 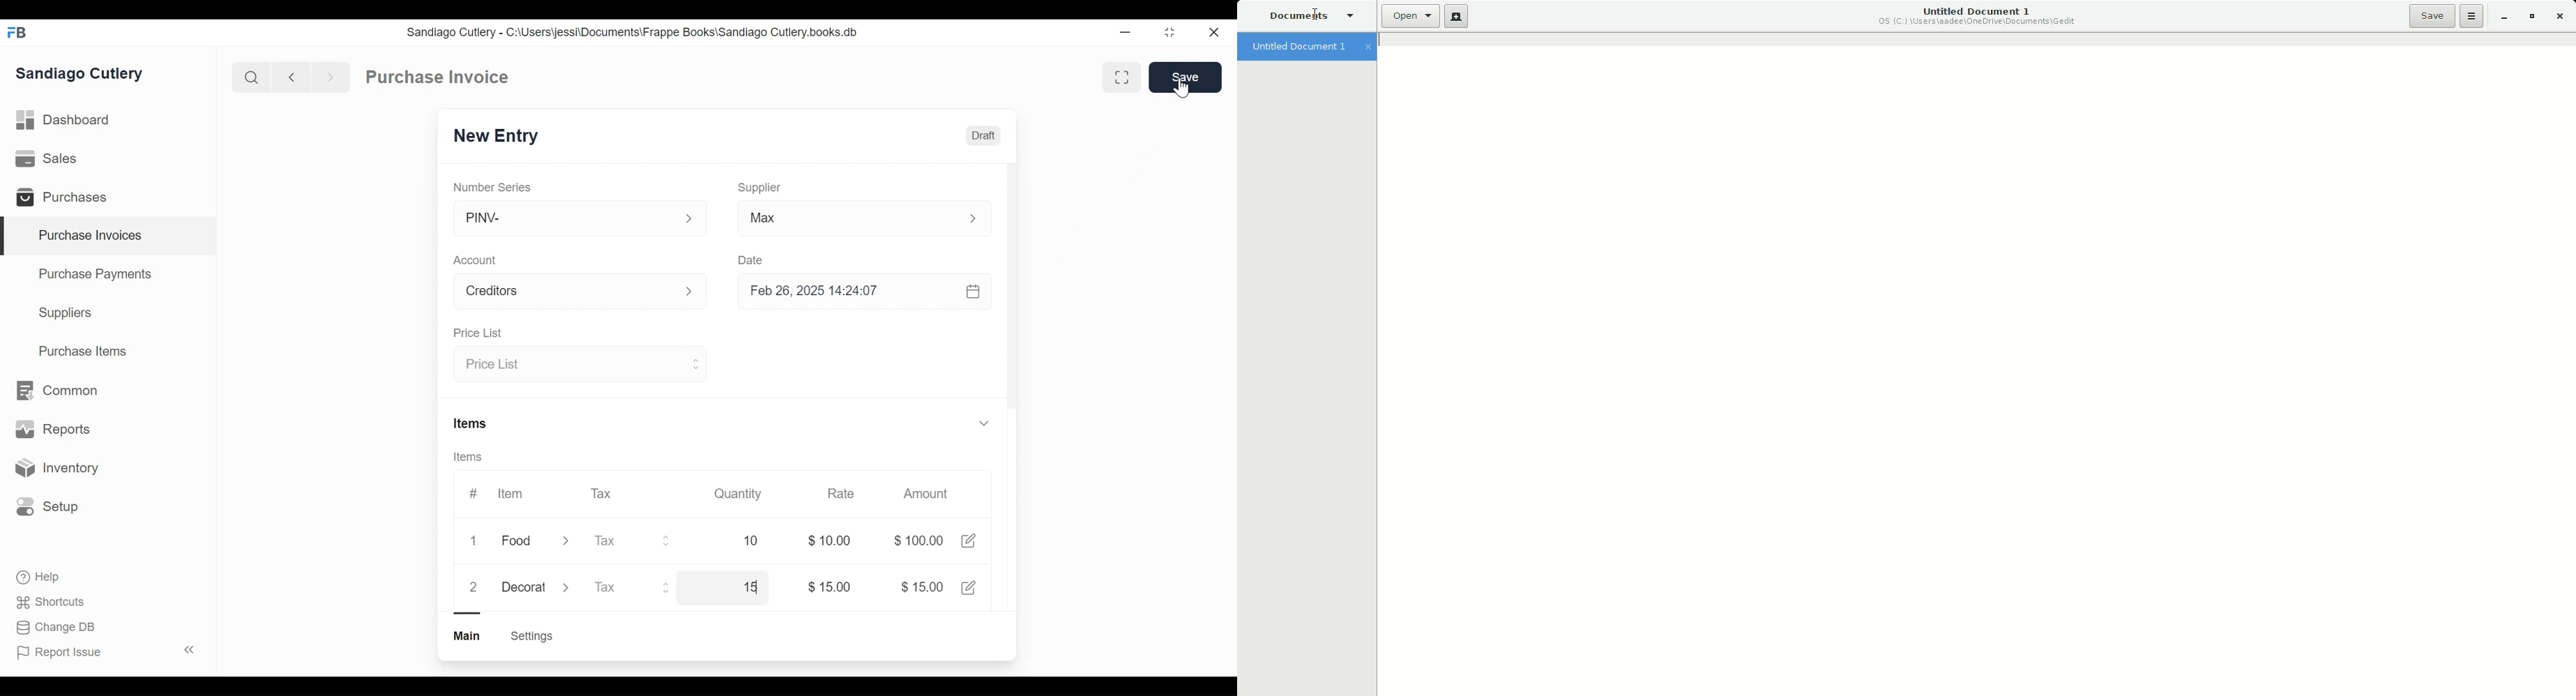 I want to click on Tax, so click(x=619, y=588).